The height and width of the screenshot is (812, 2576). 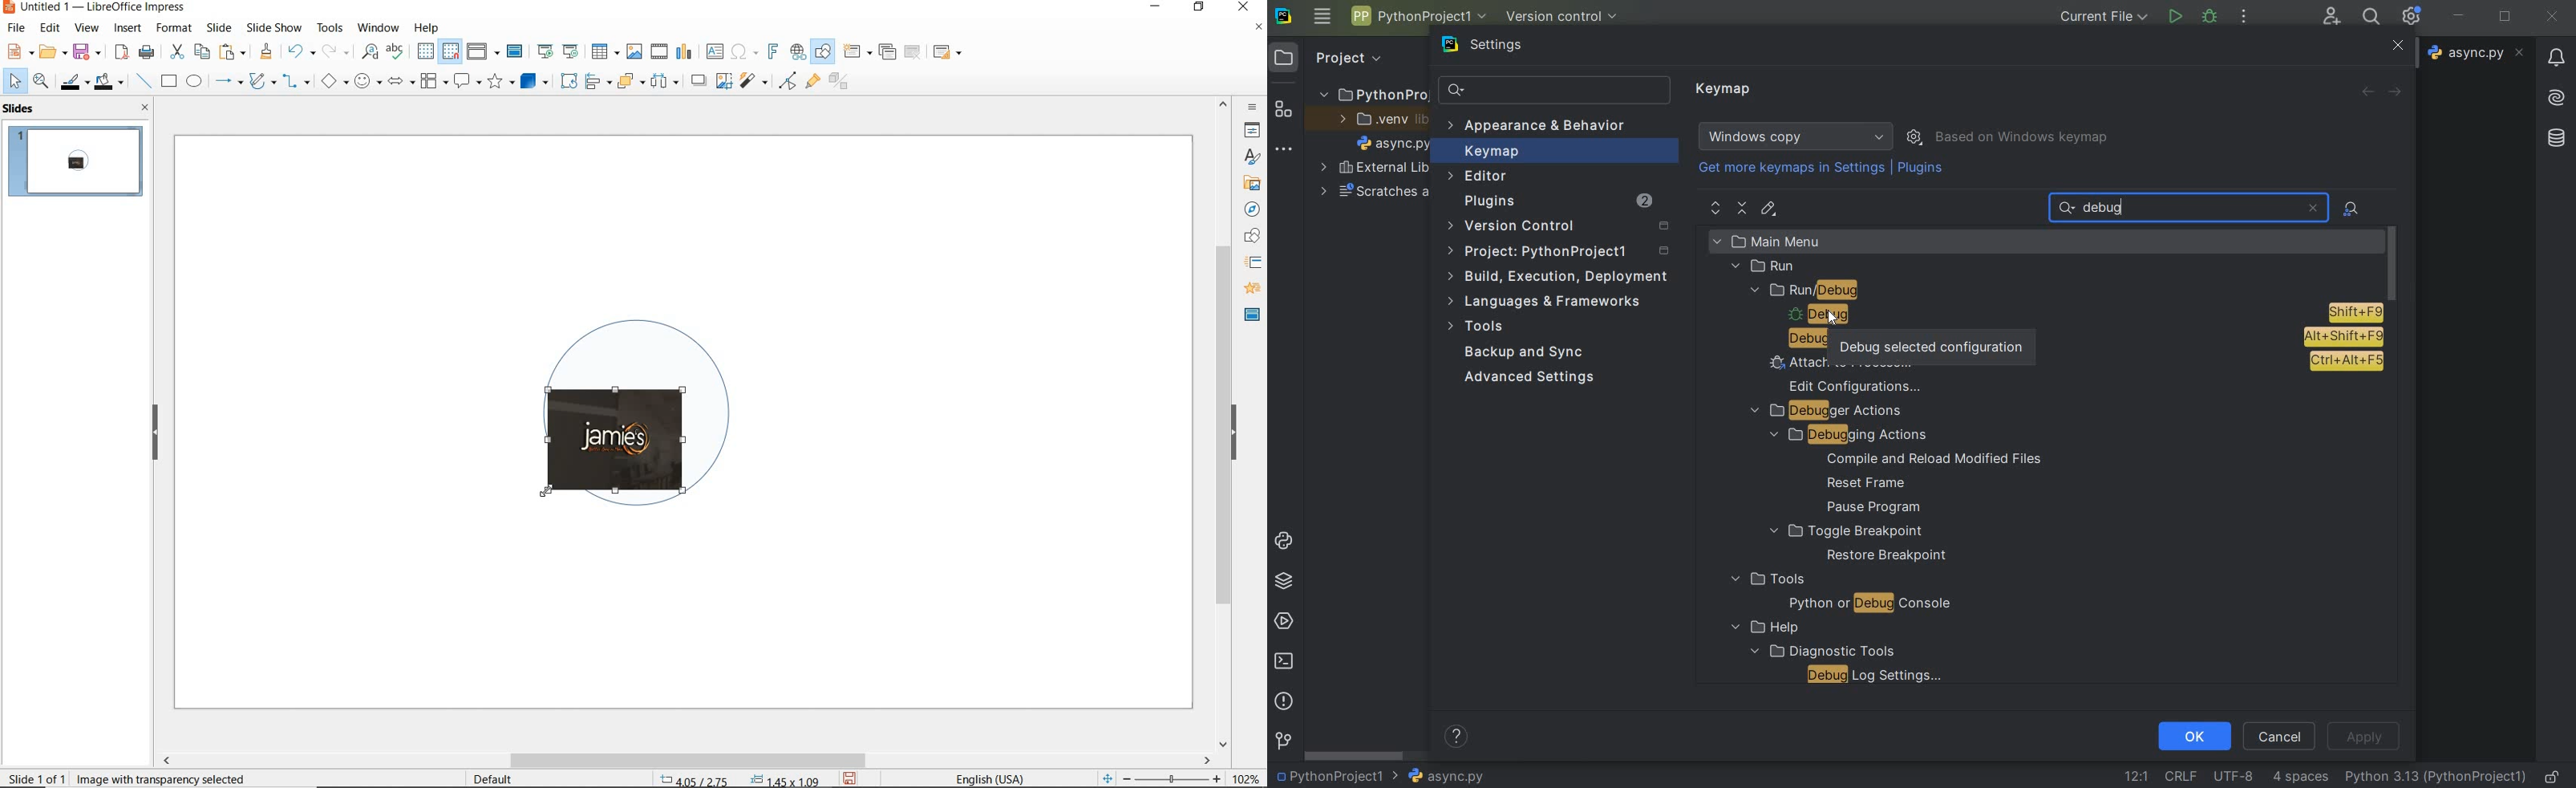 What do you see at coordinates (684, 52) in the screenshot?
I see `insert chart` at bounding box center [684, 52].